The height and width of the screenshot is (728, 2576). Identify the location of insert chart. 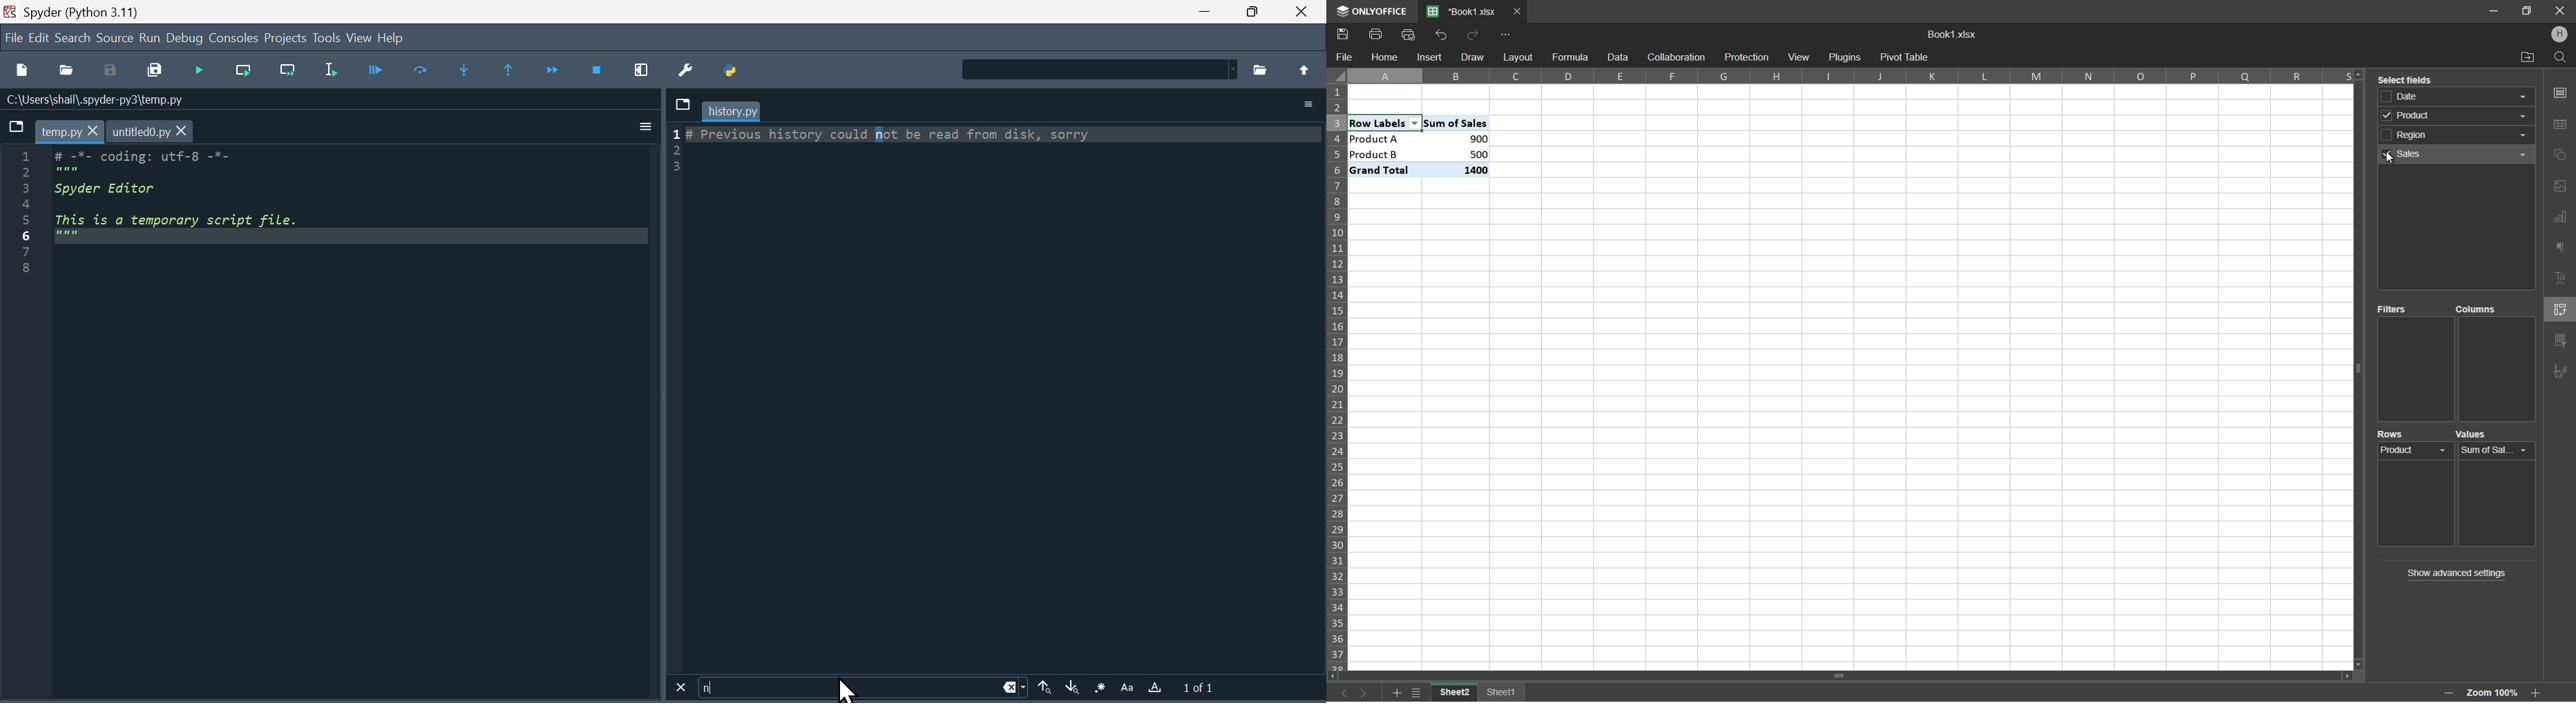
(2561, 216).